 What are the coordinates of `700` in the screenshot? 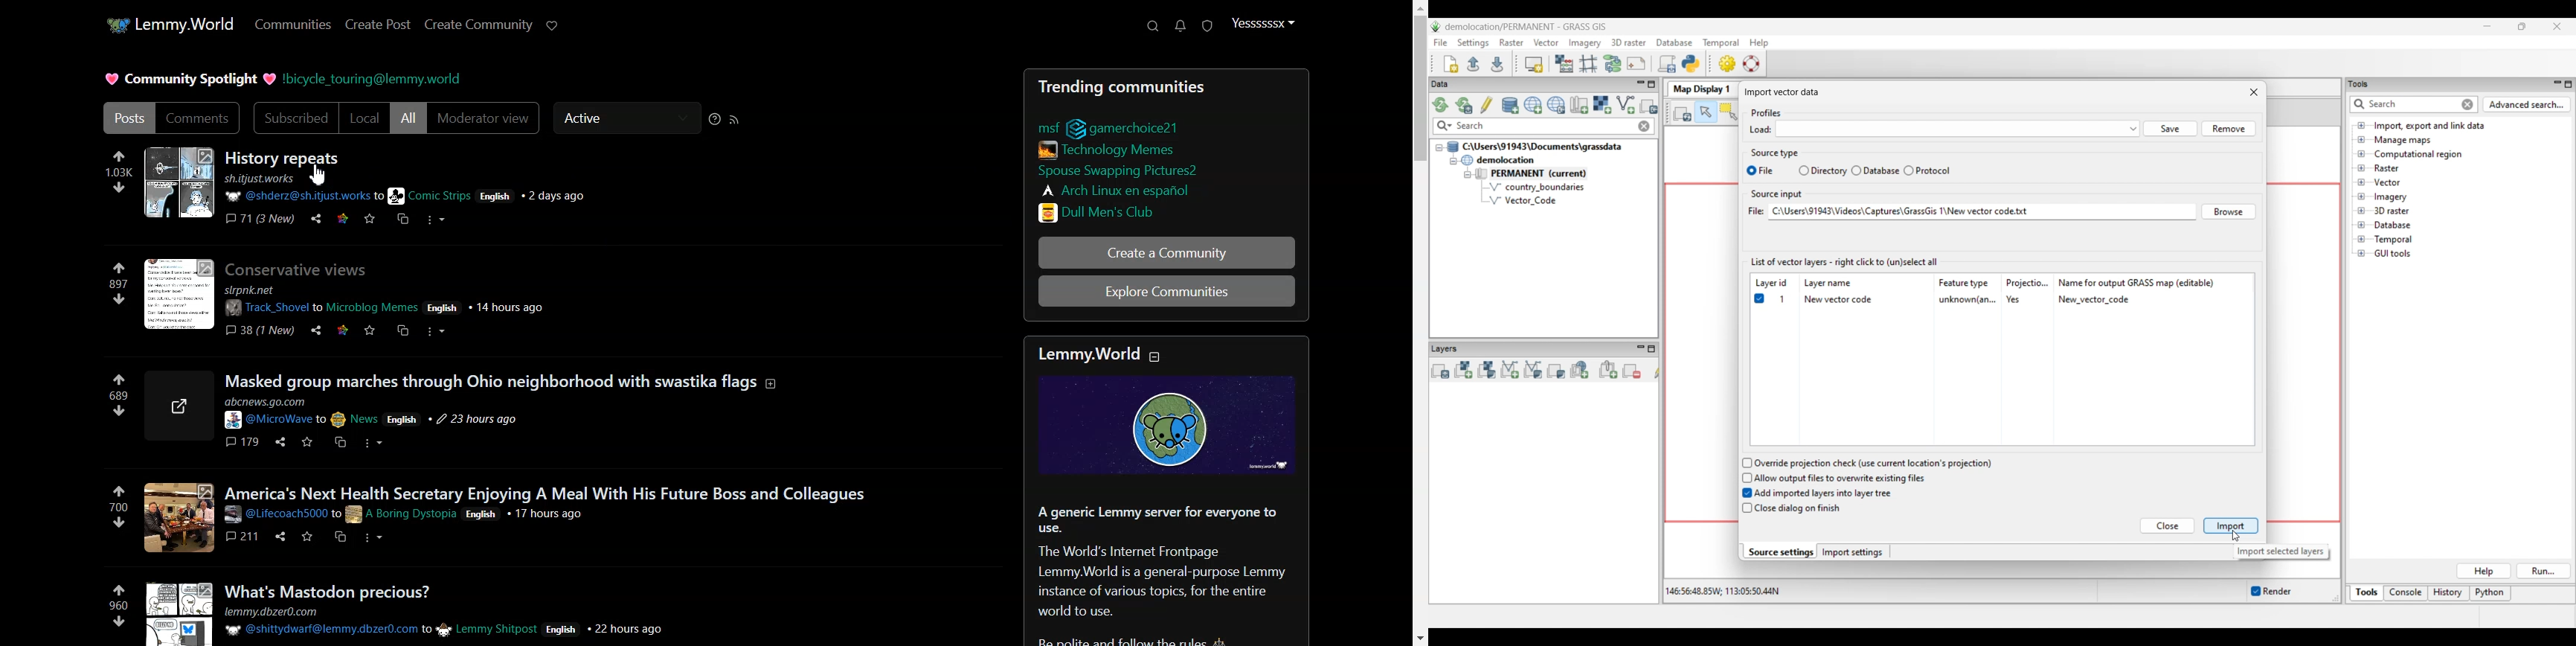 It's located at (116, 509).